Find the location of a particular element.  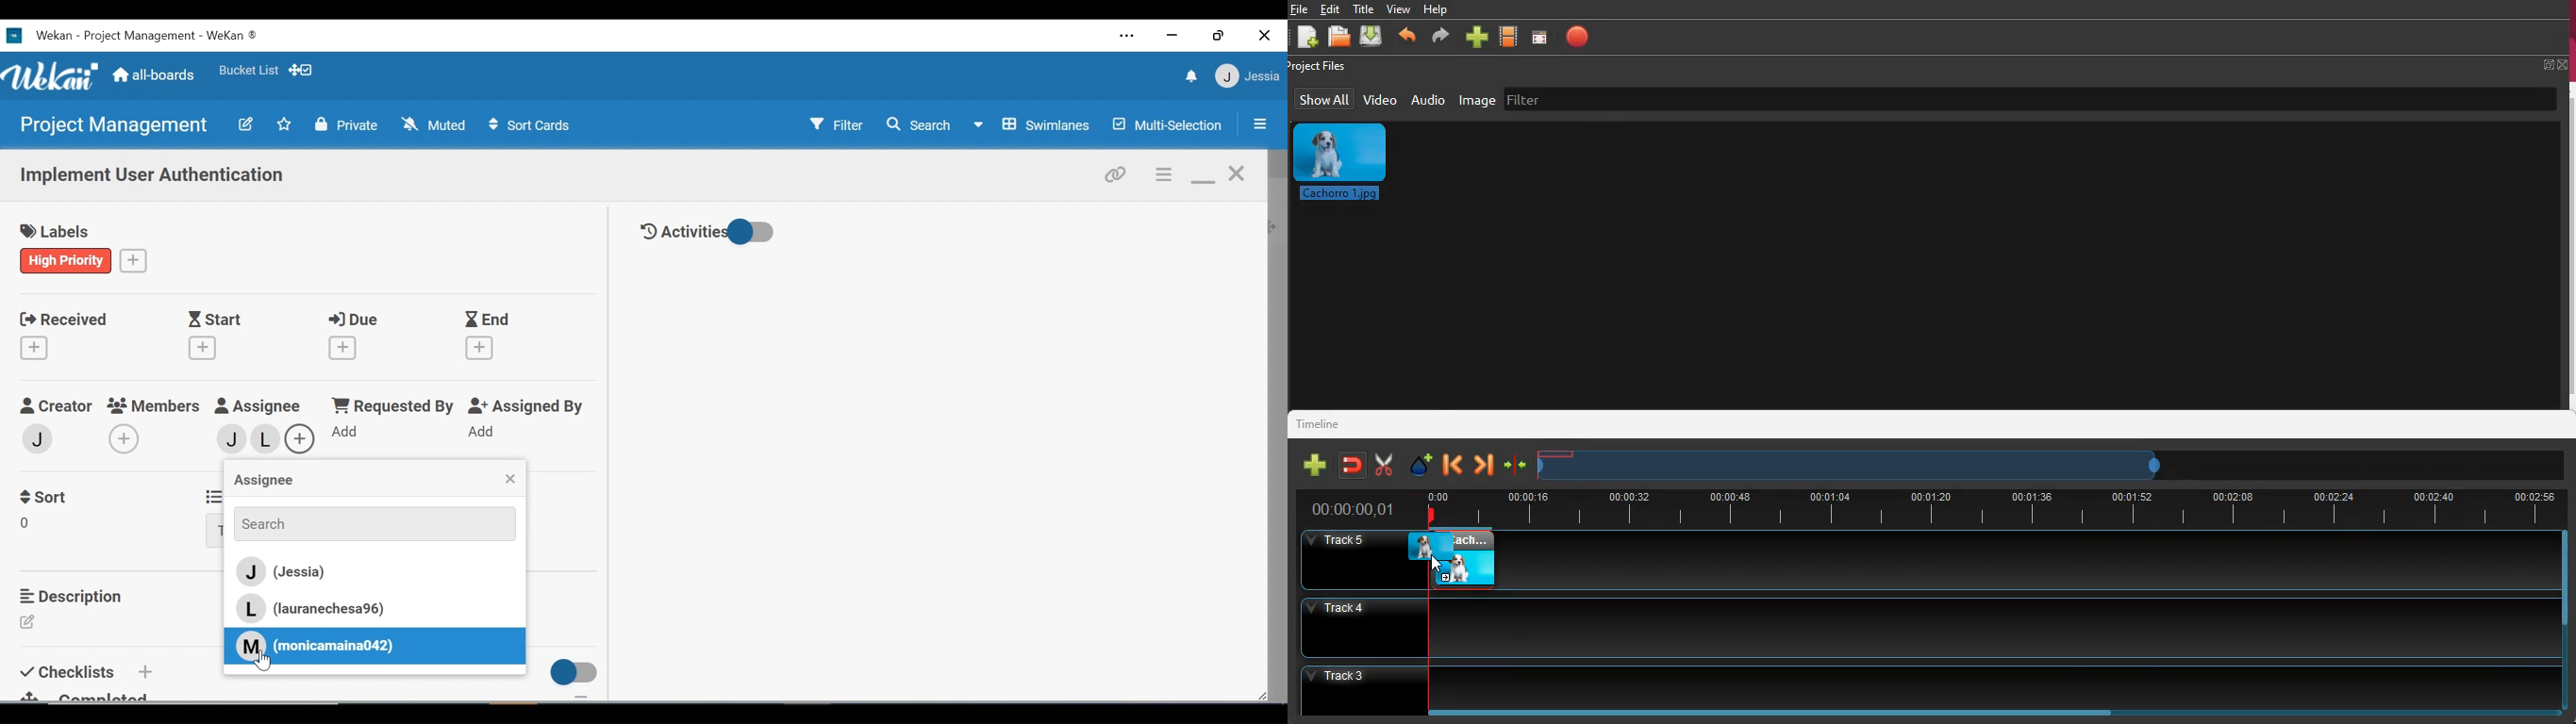

jessica is located at coordinates (1246, 76).